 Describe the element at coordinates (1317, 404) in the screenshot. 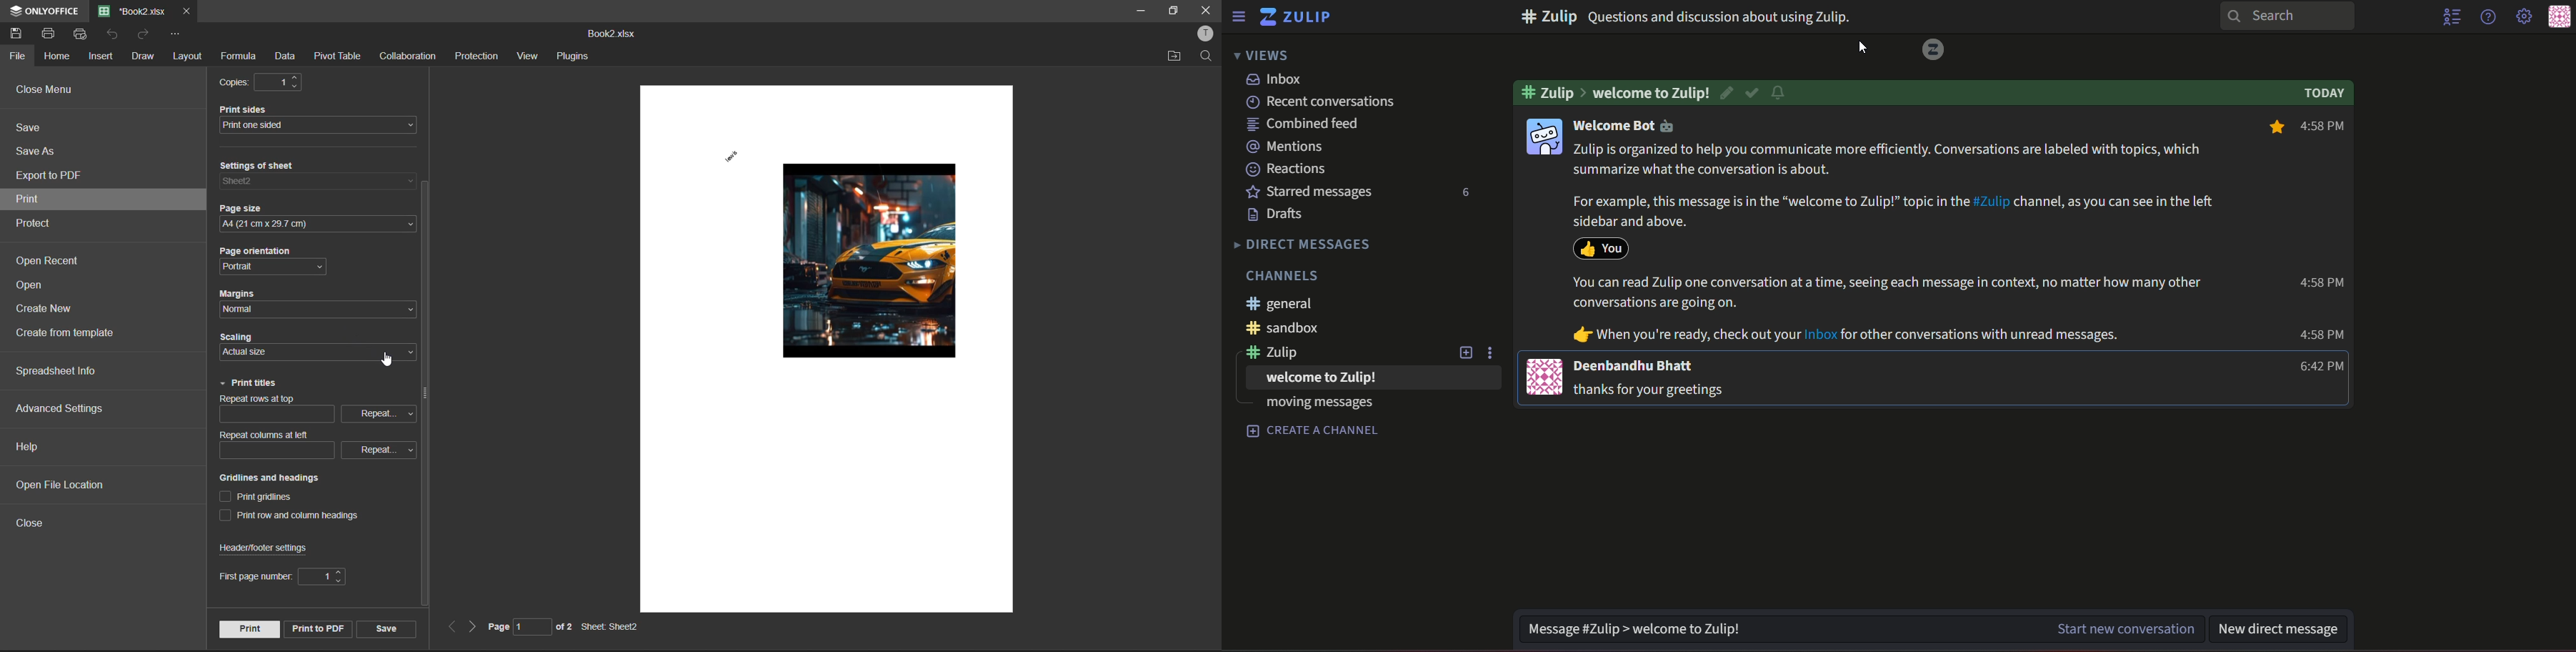

I see `Moving messages` at that location.